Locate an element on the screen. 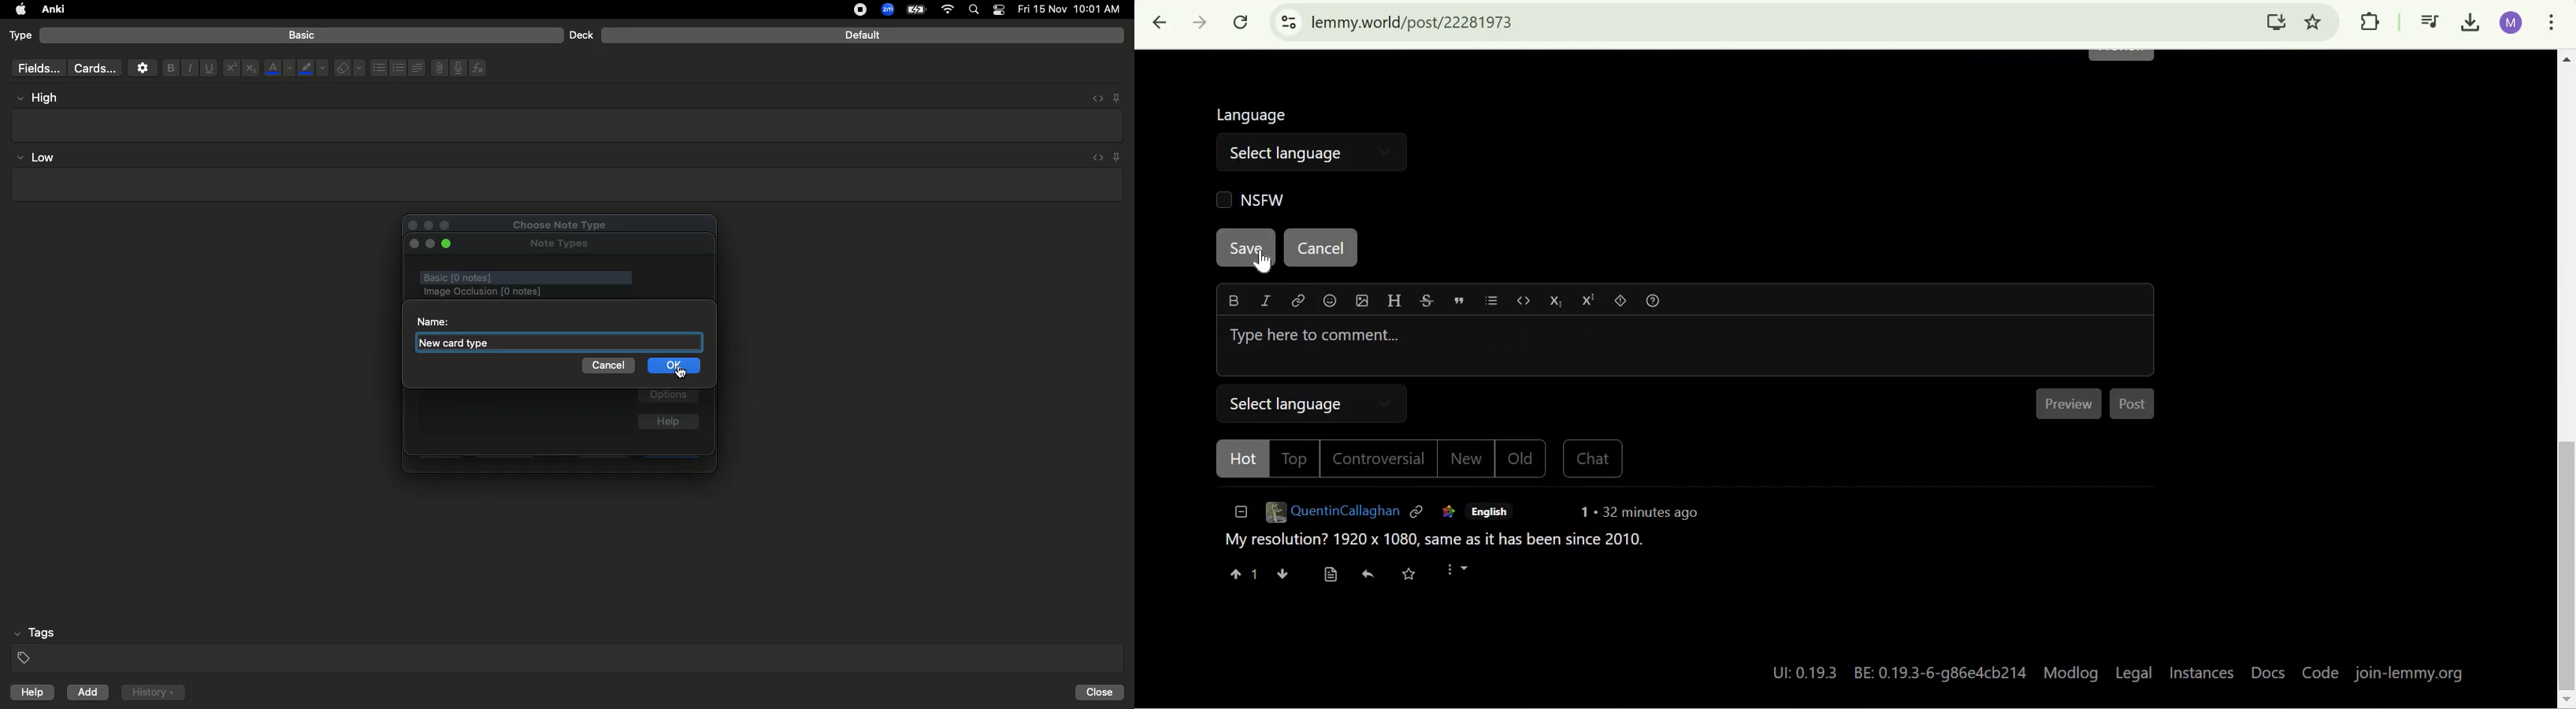 This screenshot has width=2576, height=728. File is located at coordinates (436, 68).